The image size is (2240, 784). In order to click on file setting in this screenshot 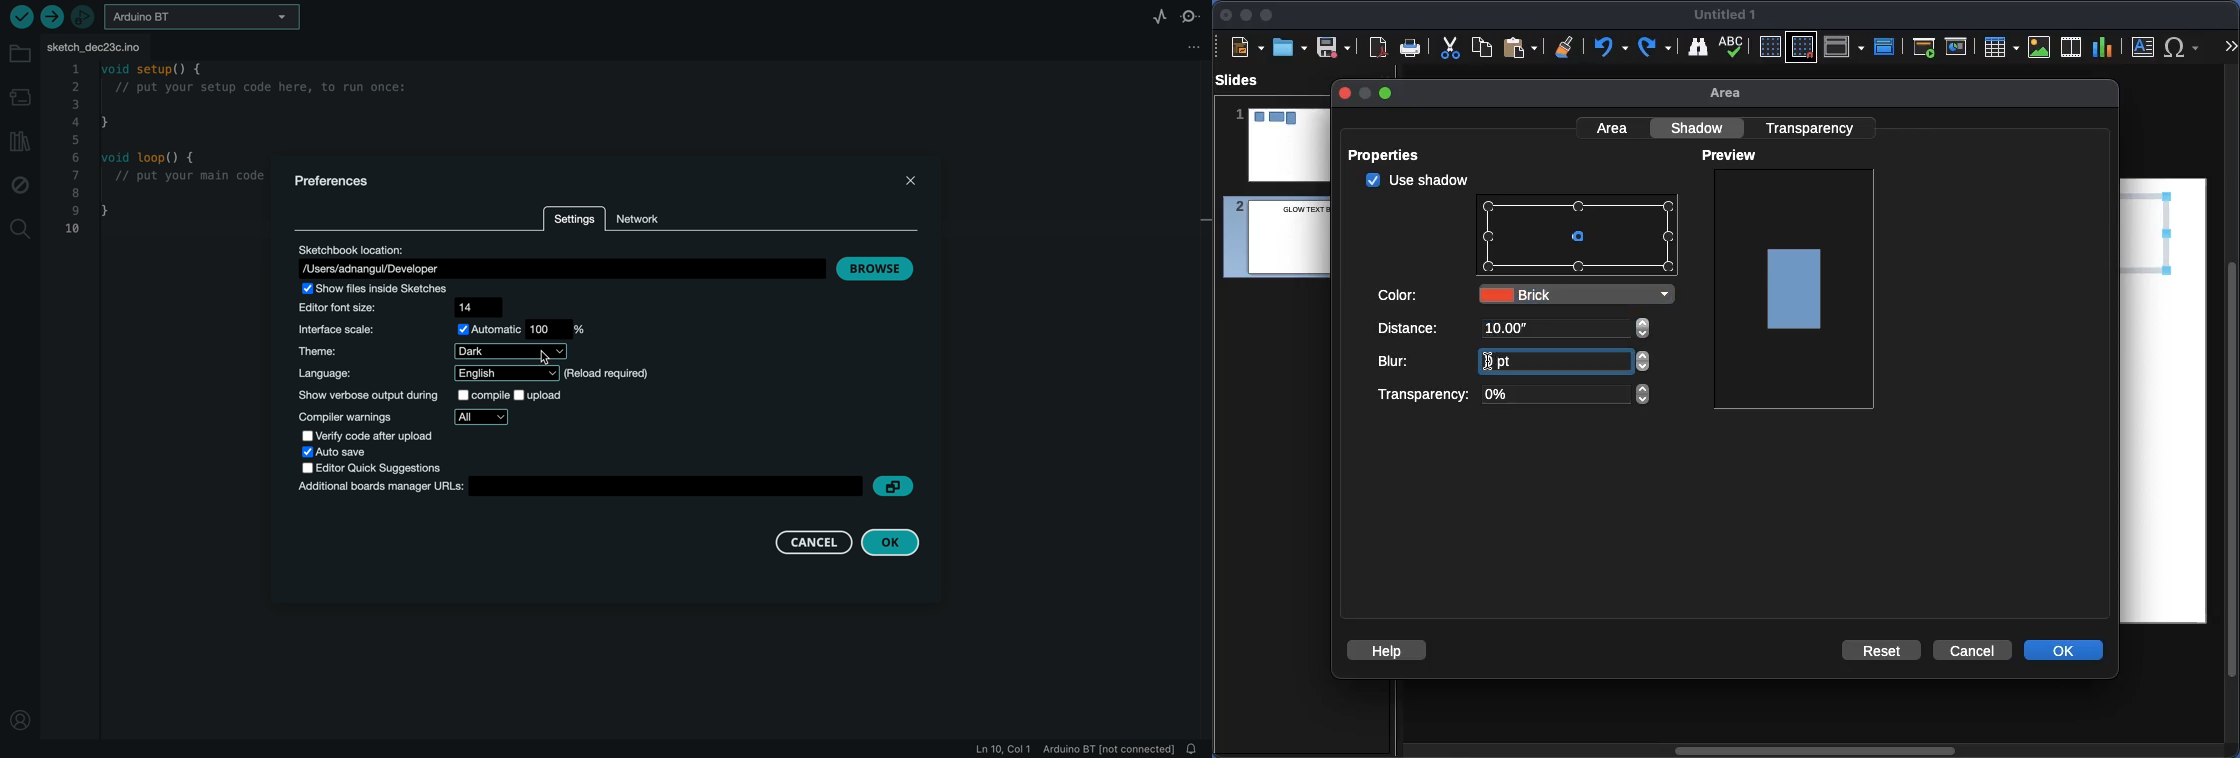, I will do `click(1193, 47)`.